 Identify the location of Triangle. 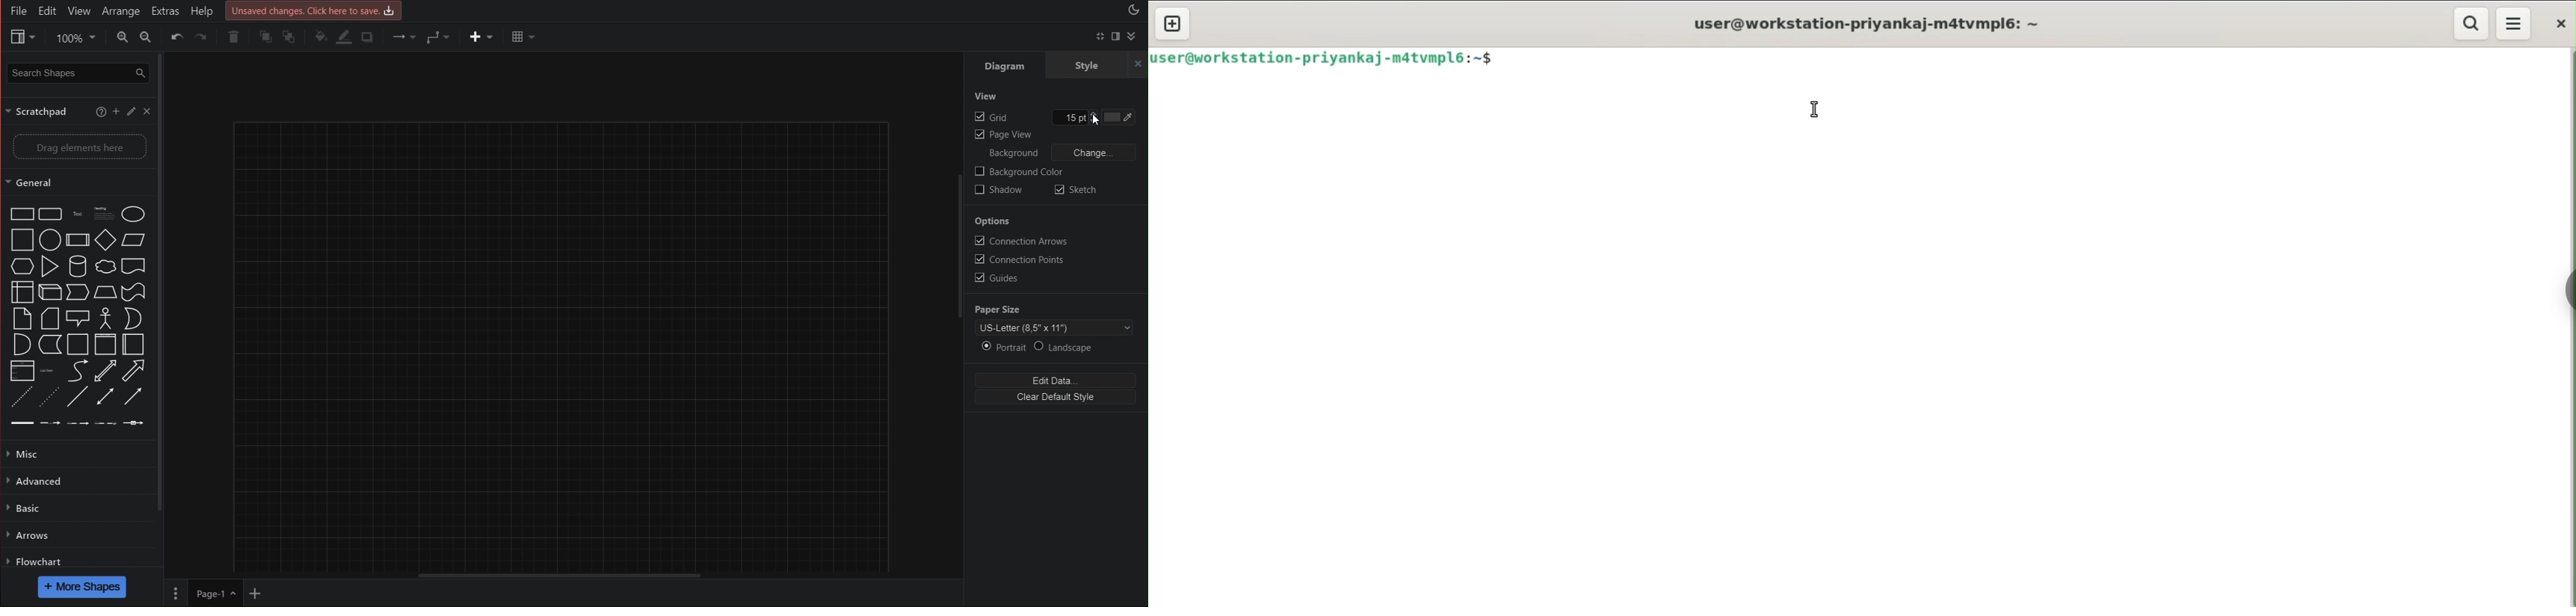
(48, 263).